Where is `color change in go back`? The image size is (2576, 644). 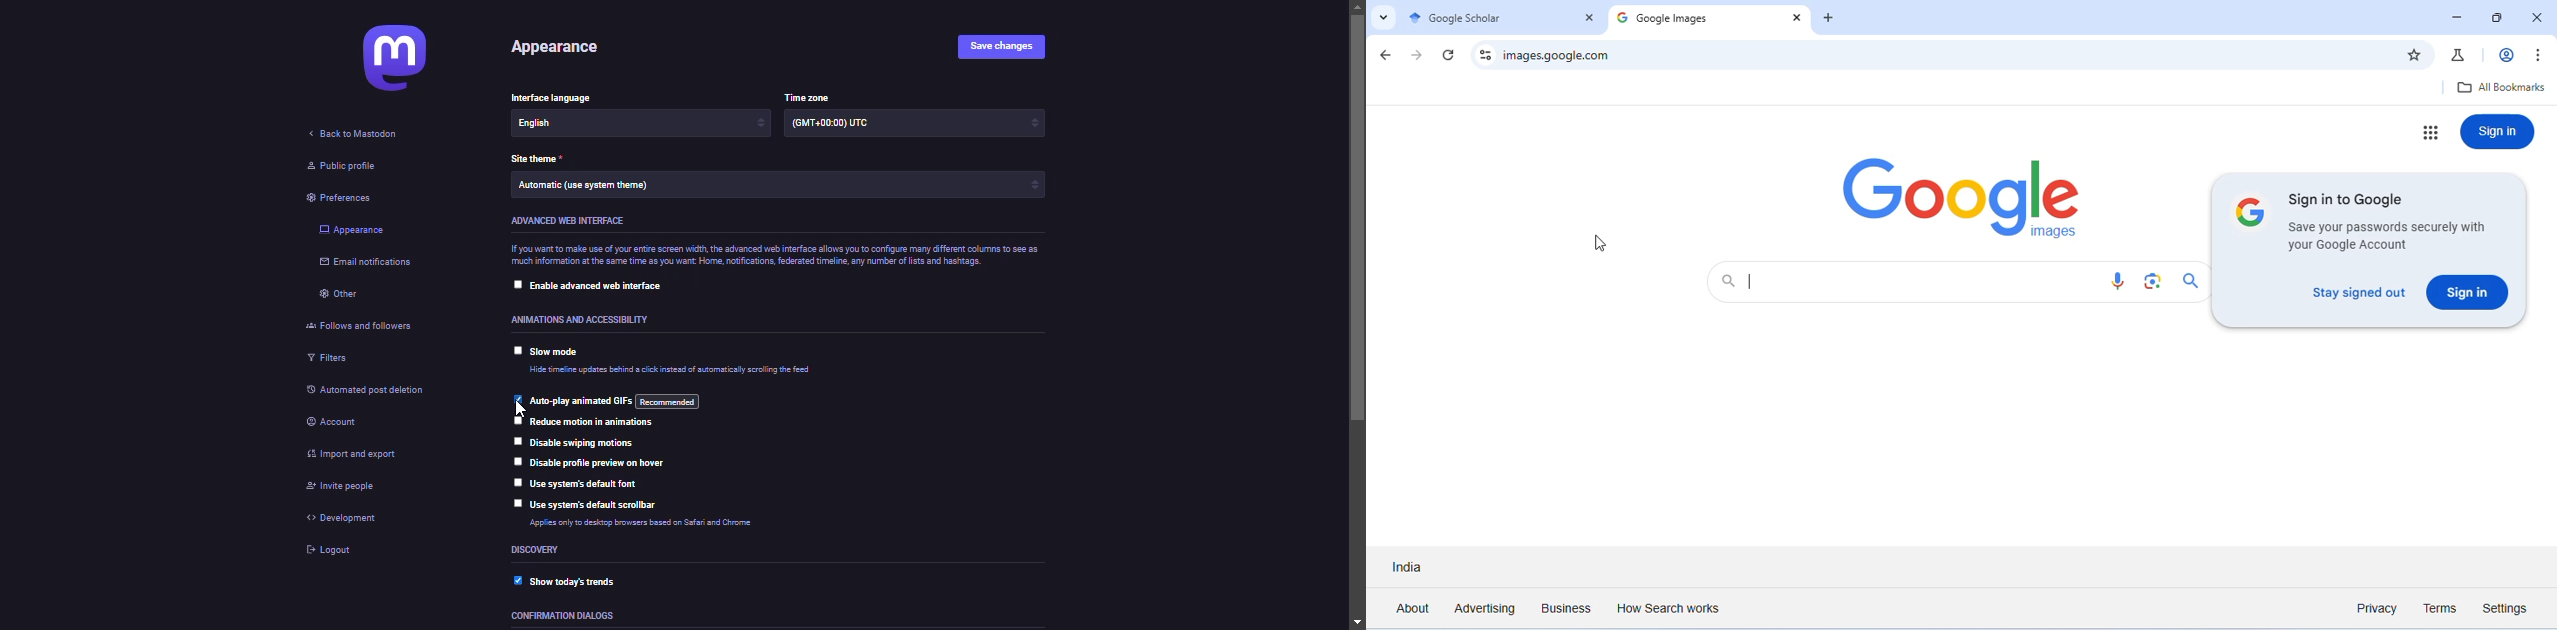
color change in go back is located at coordinates (1387, 55).